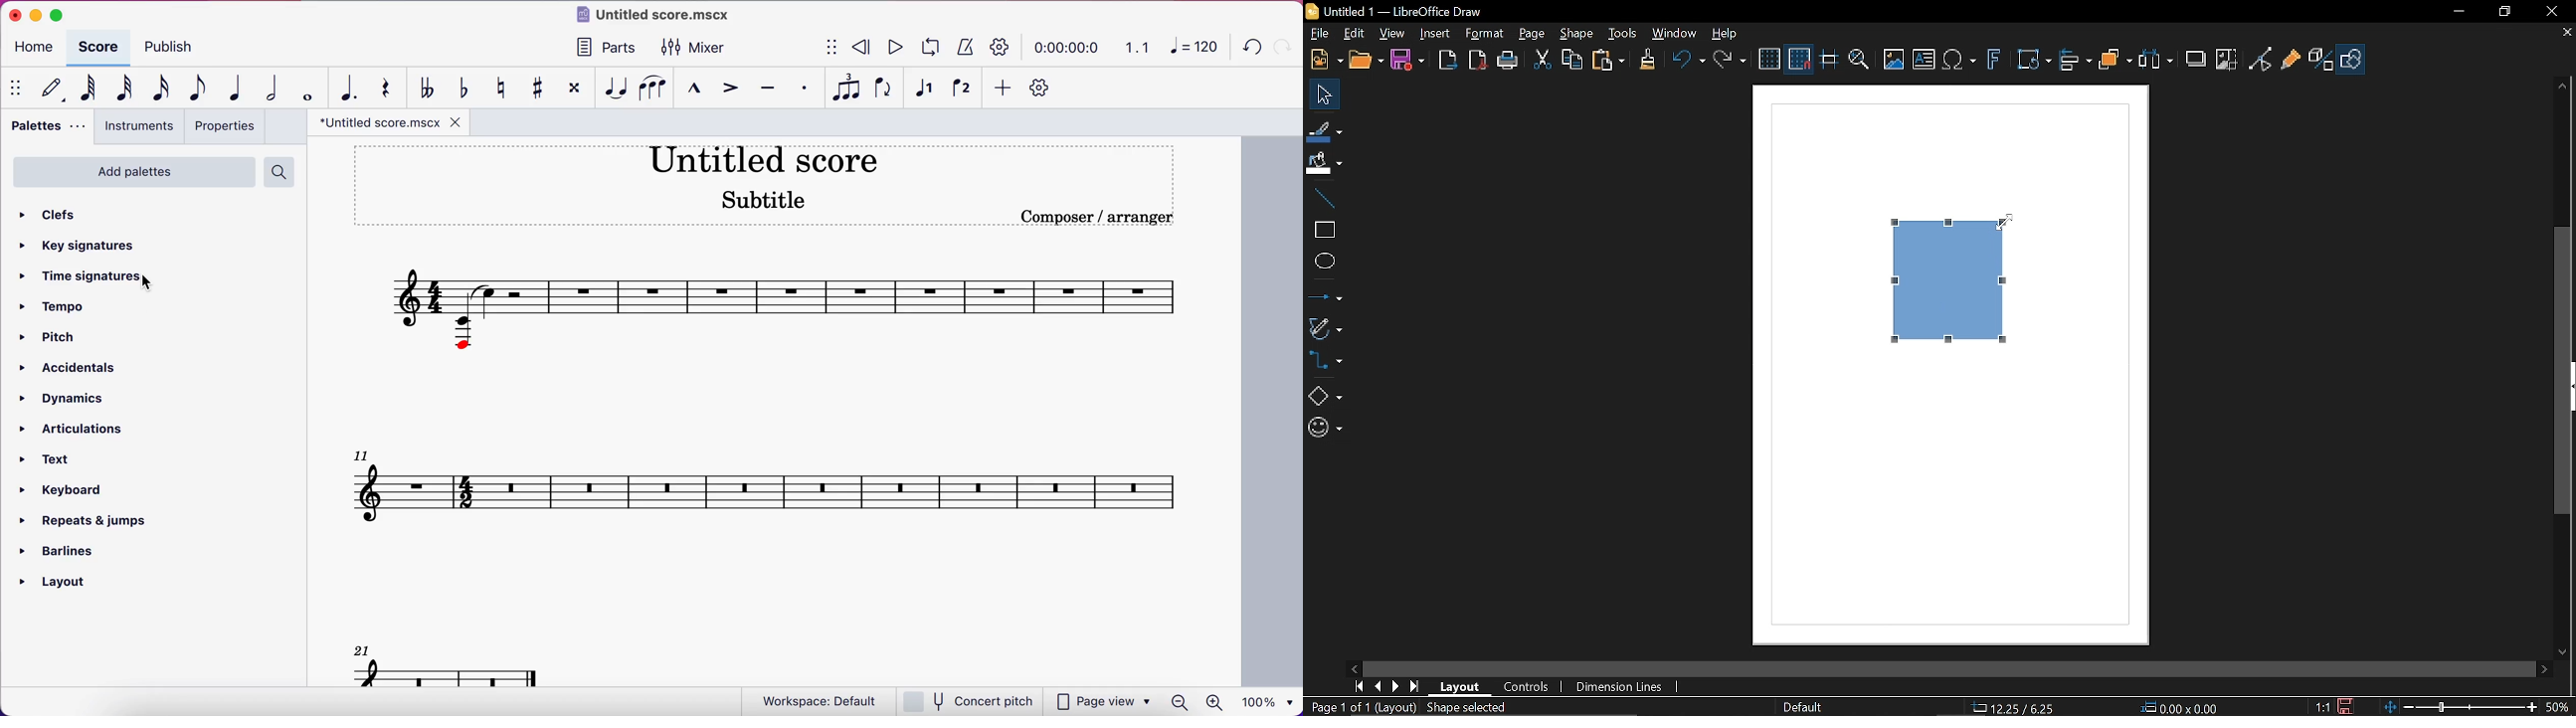  I want to click on concert pitch, so click(971, 701).